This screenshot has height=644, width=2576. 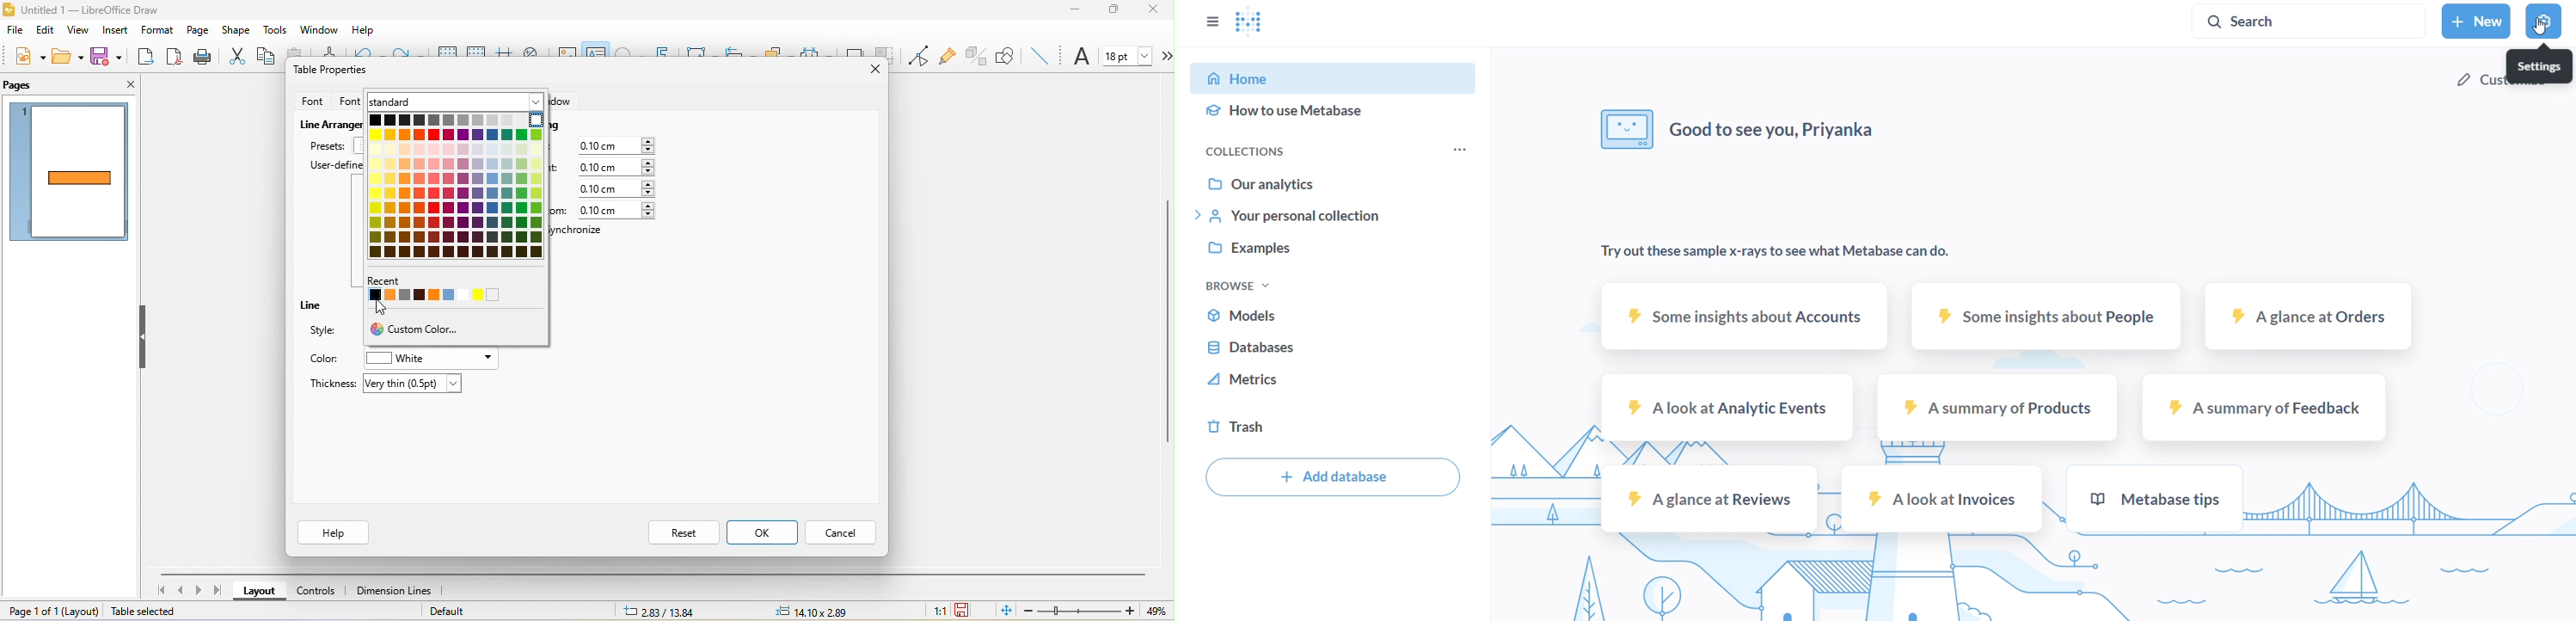 What do you see at coordinates (653, 574) in the screenshot?
I see `horizontal scroll bar` at bounding box center [653, 574].